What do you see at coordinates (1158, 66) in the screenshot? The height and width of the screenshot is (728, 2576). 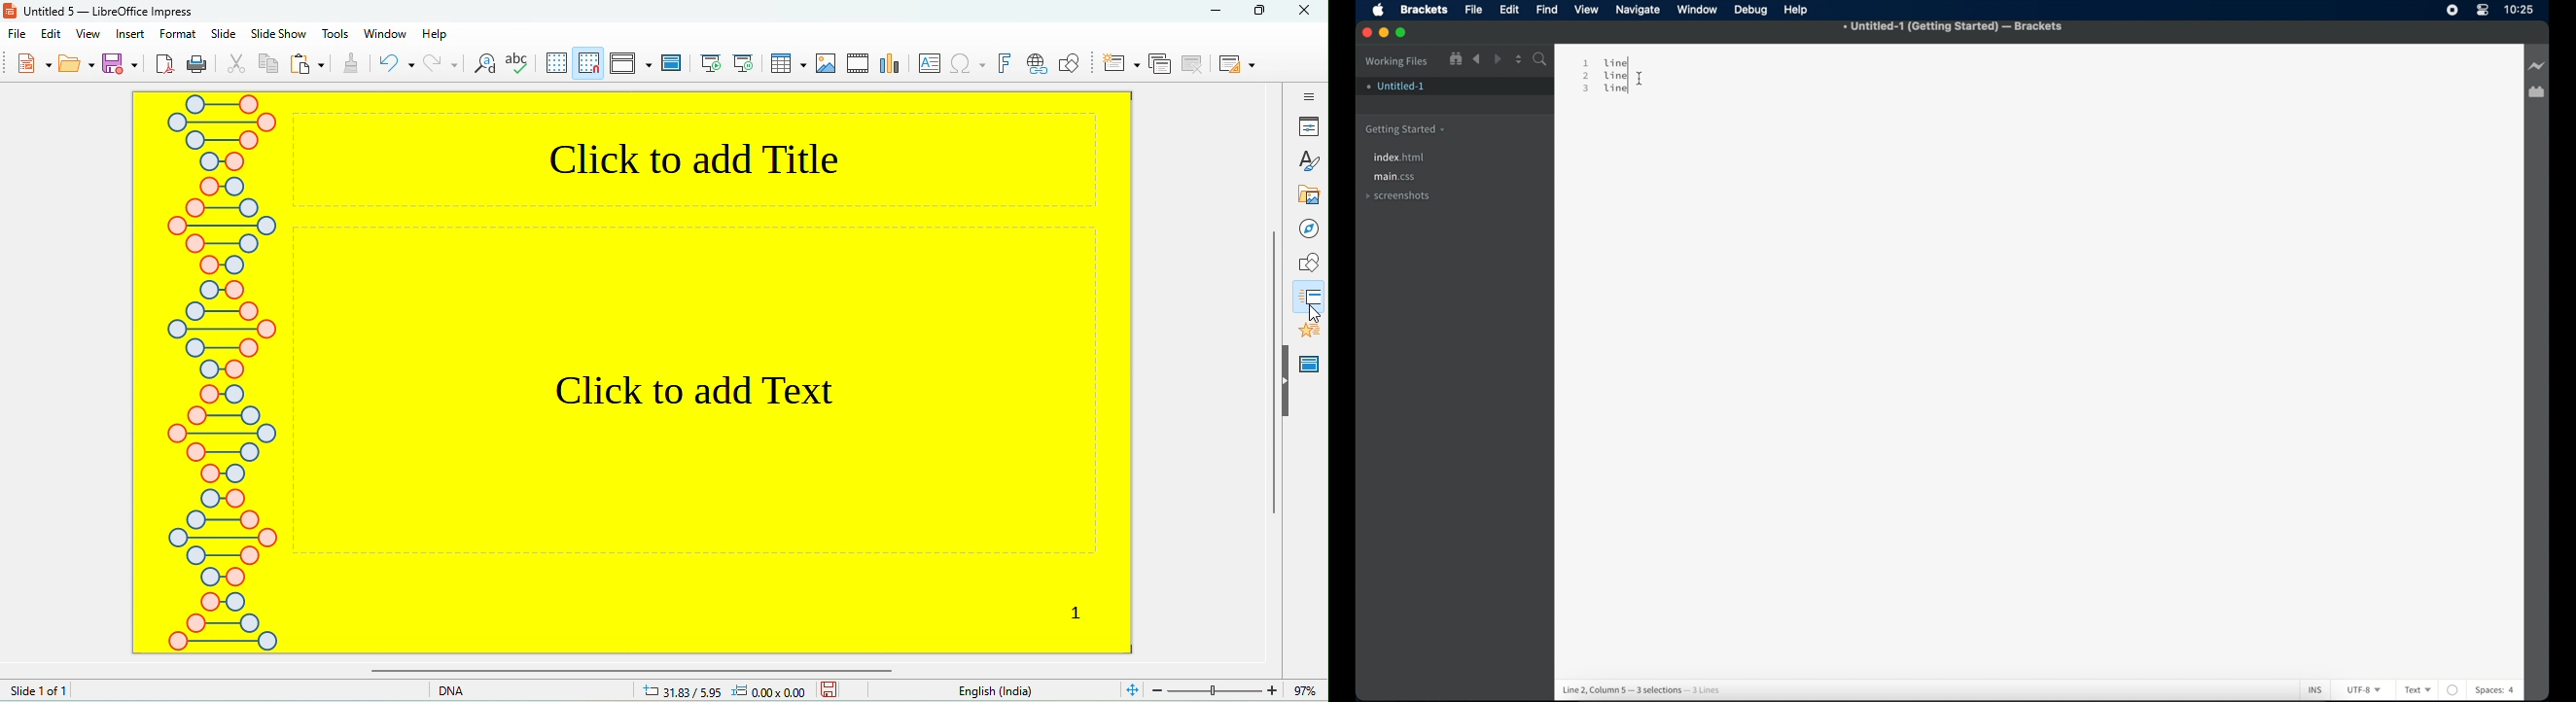 I see `duplicate slide ` at bounding box center [1158, 66].